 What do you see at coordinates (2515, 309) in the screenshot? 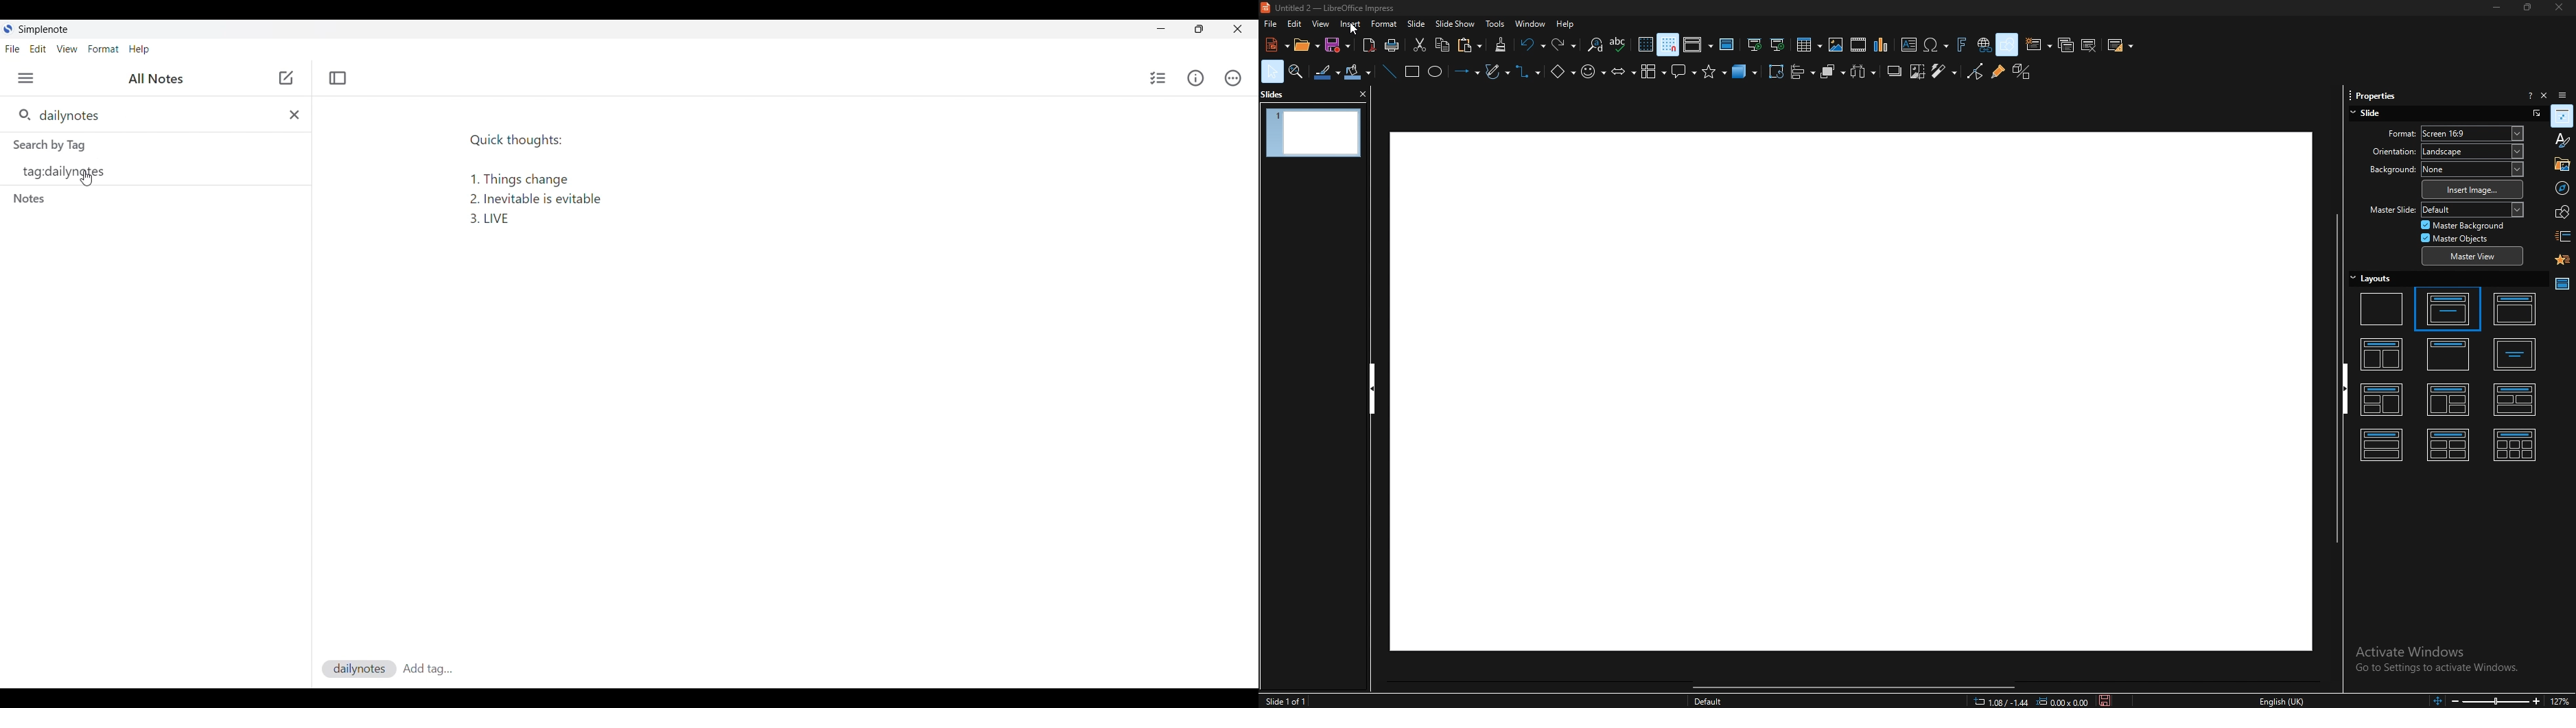
I see `title content` at bounding box center [2515, 309].